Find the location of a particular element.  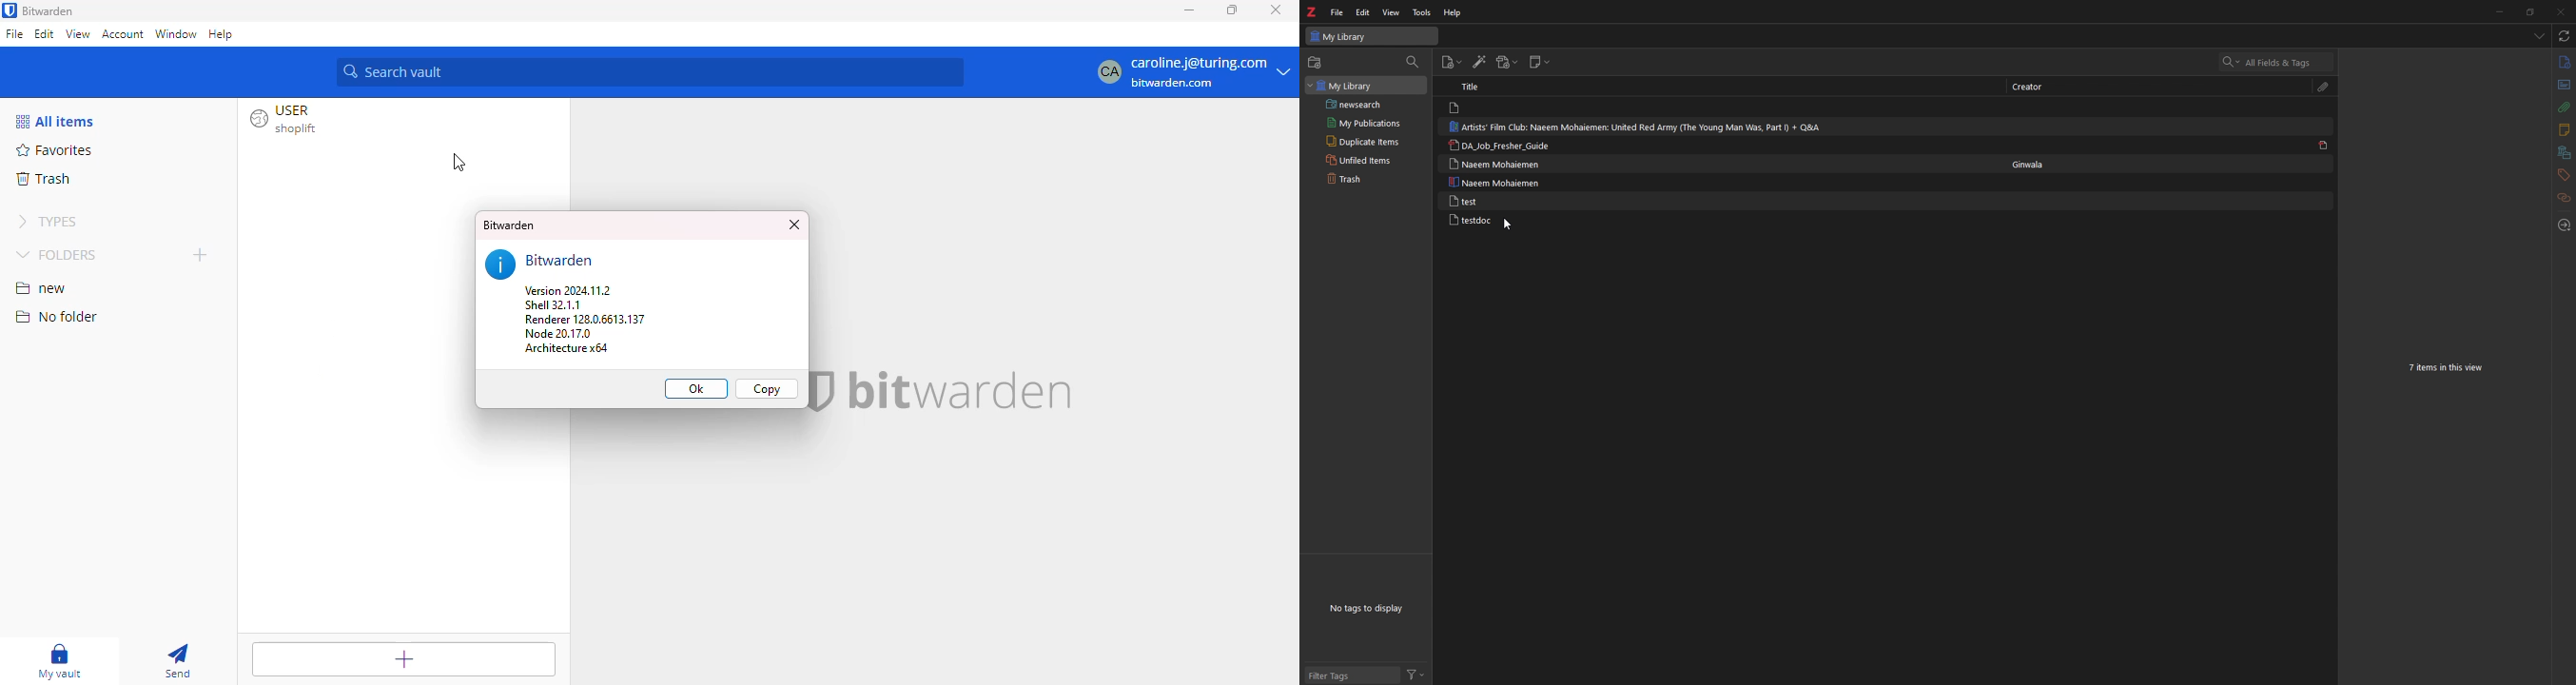

pdf is located at coordinates (2325, 146).